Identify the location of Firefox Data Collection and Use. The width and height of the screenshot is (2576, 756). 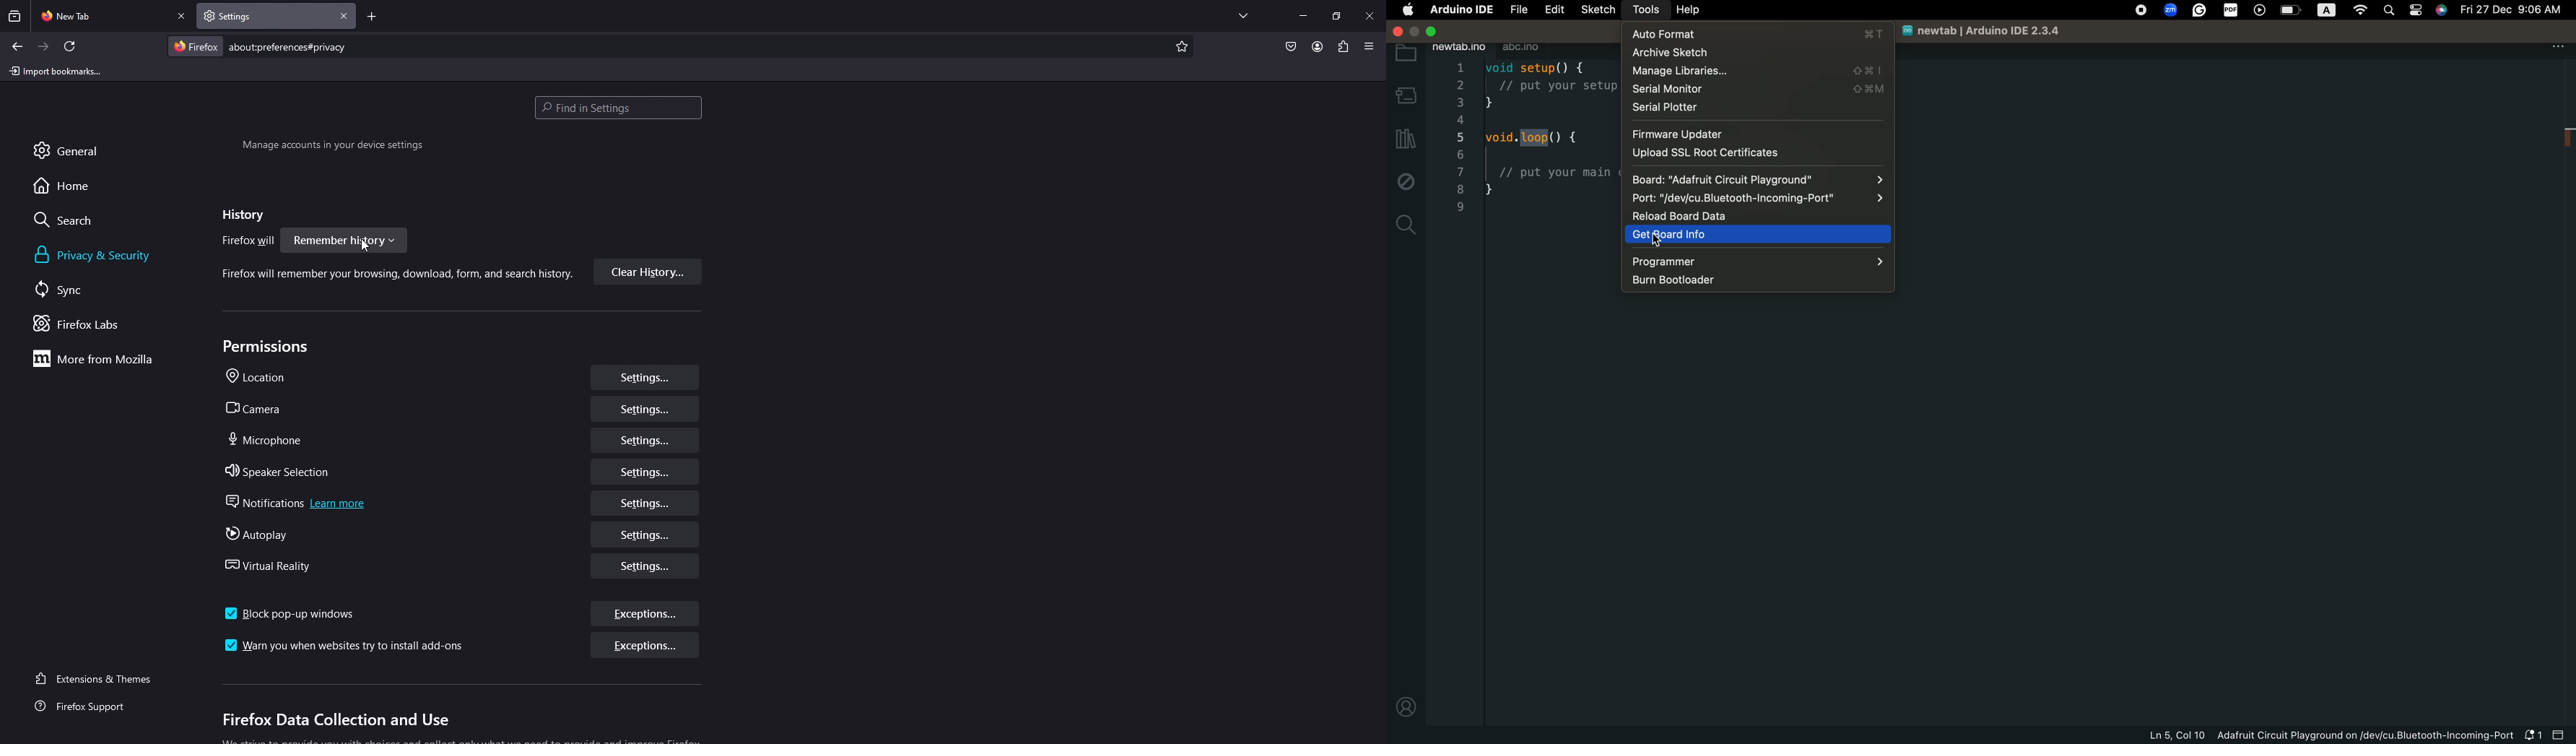
(334, 721).